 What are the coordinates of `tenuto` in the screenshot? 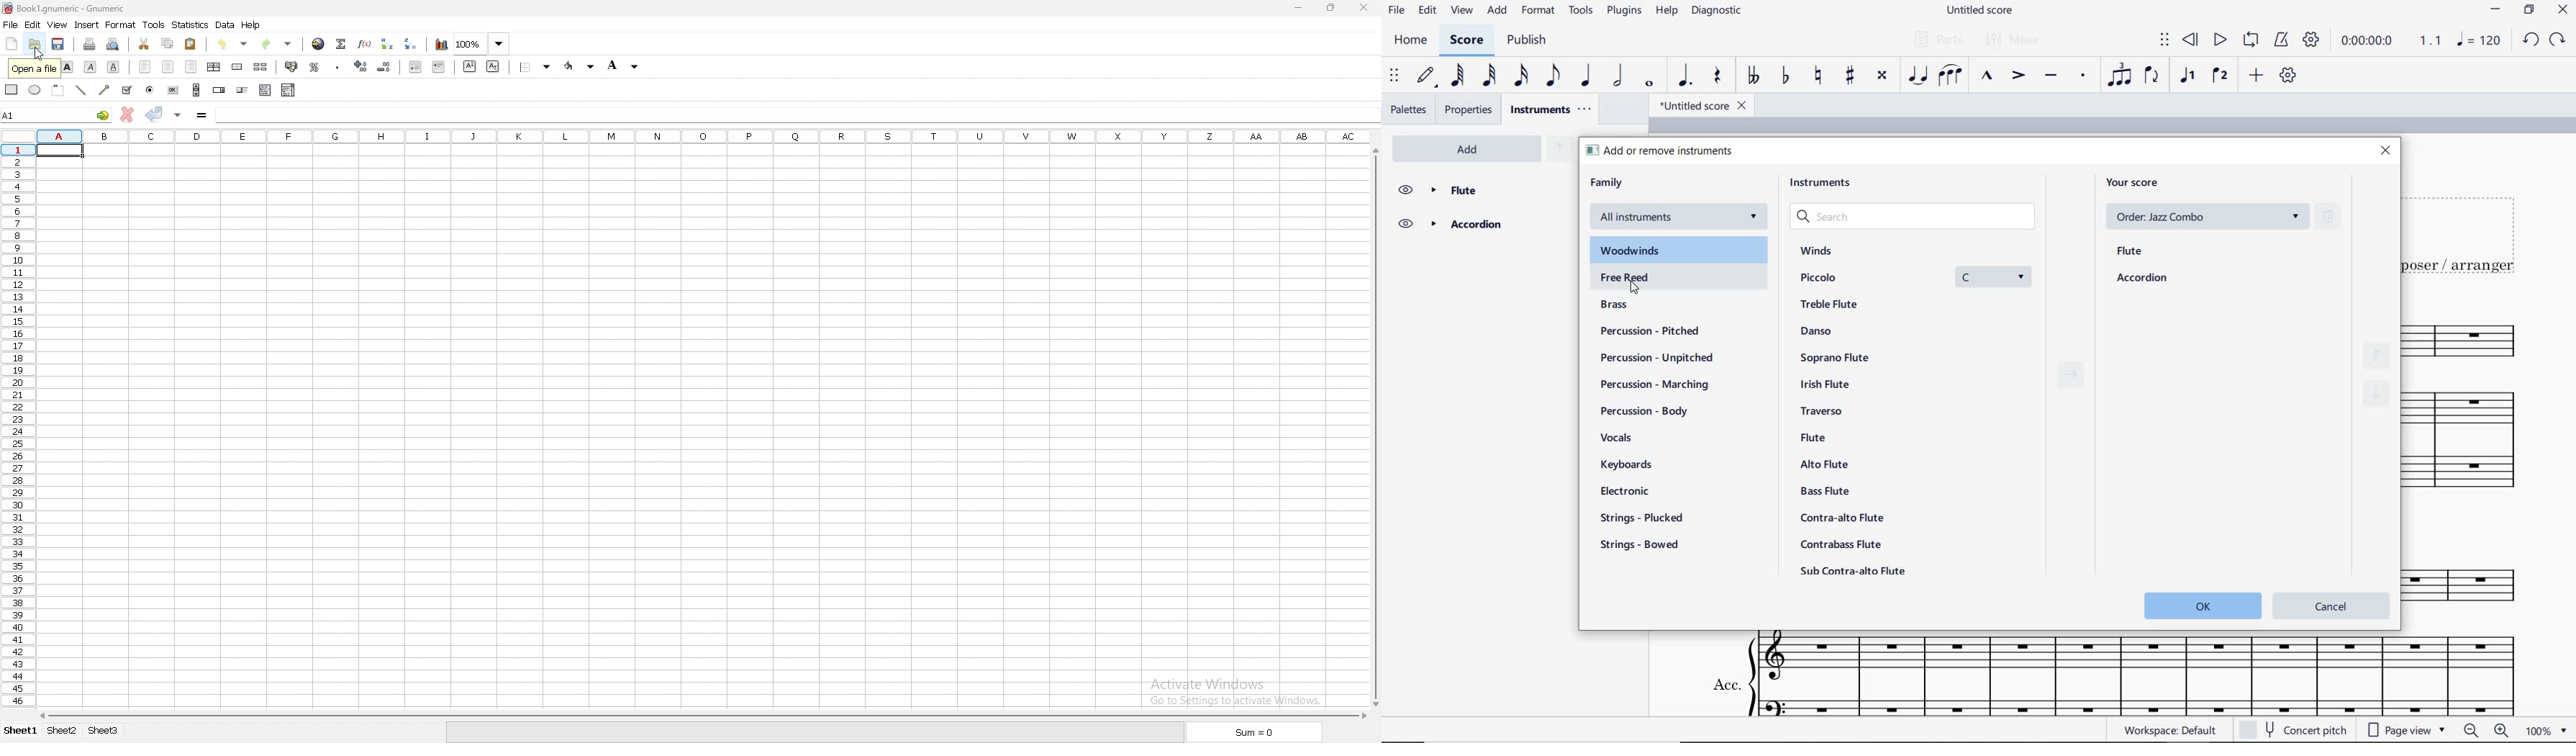 It's located at (2051, 76).